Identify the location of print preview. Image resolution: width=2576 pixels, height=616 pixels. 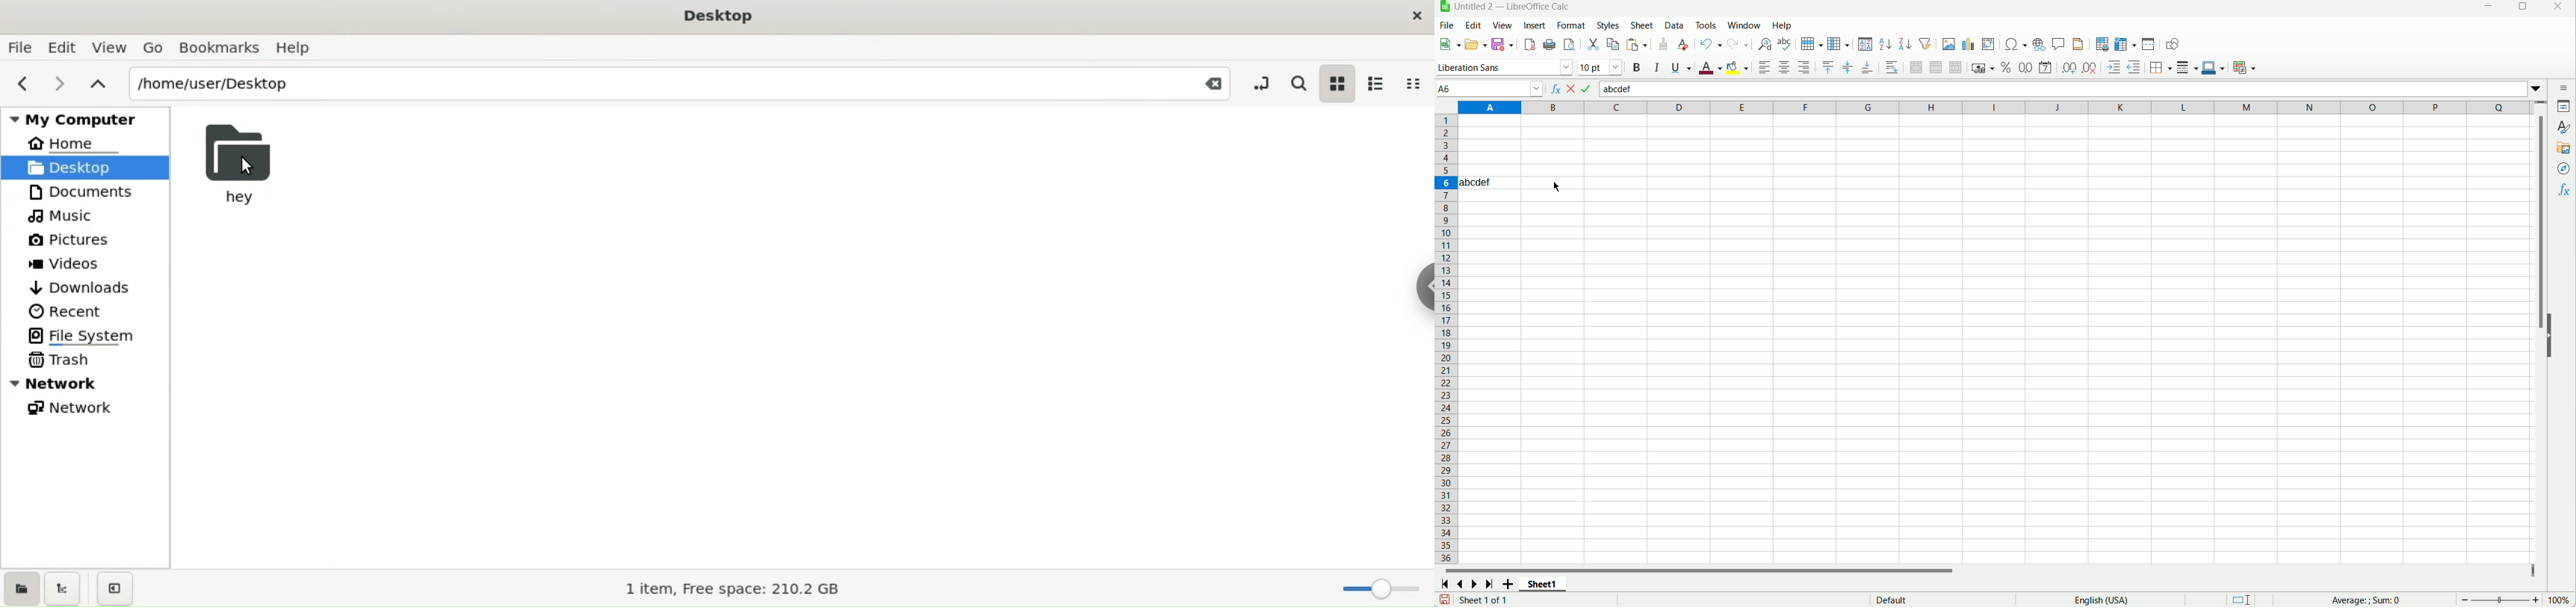
(1570, 44).